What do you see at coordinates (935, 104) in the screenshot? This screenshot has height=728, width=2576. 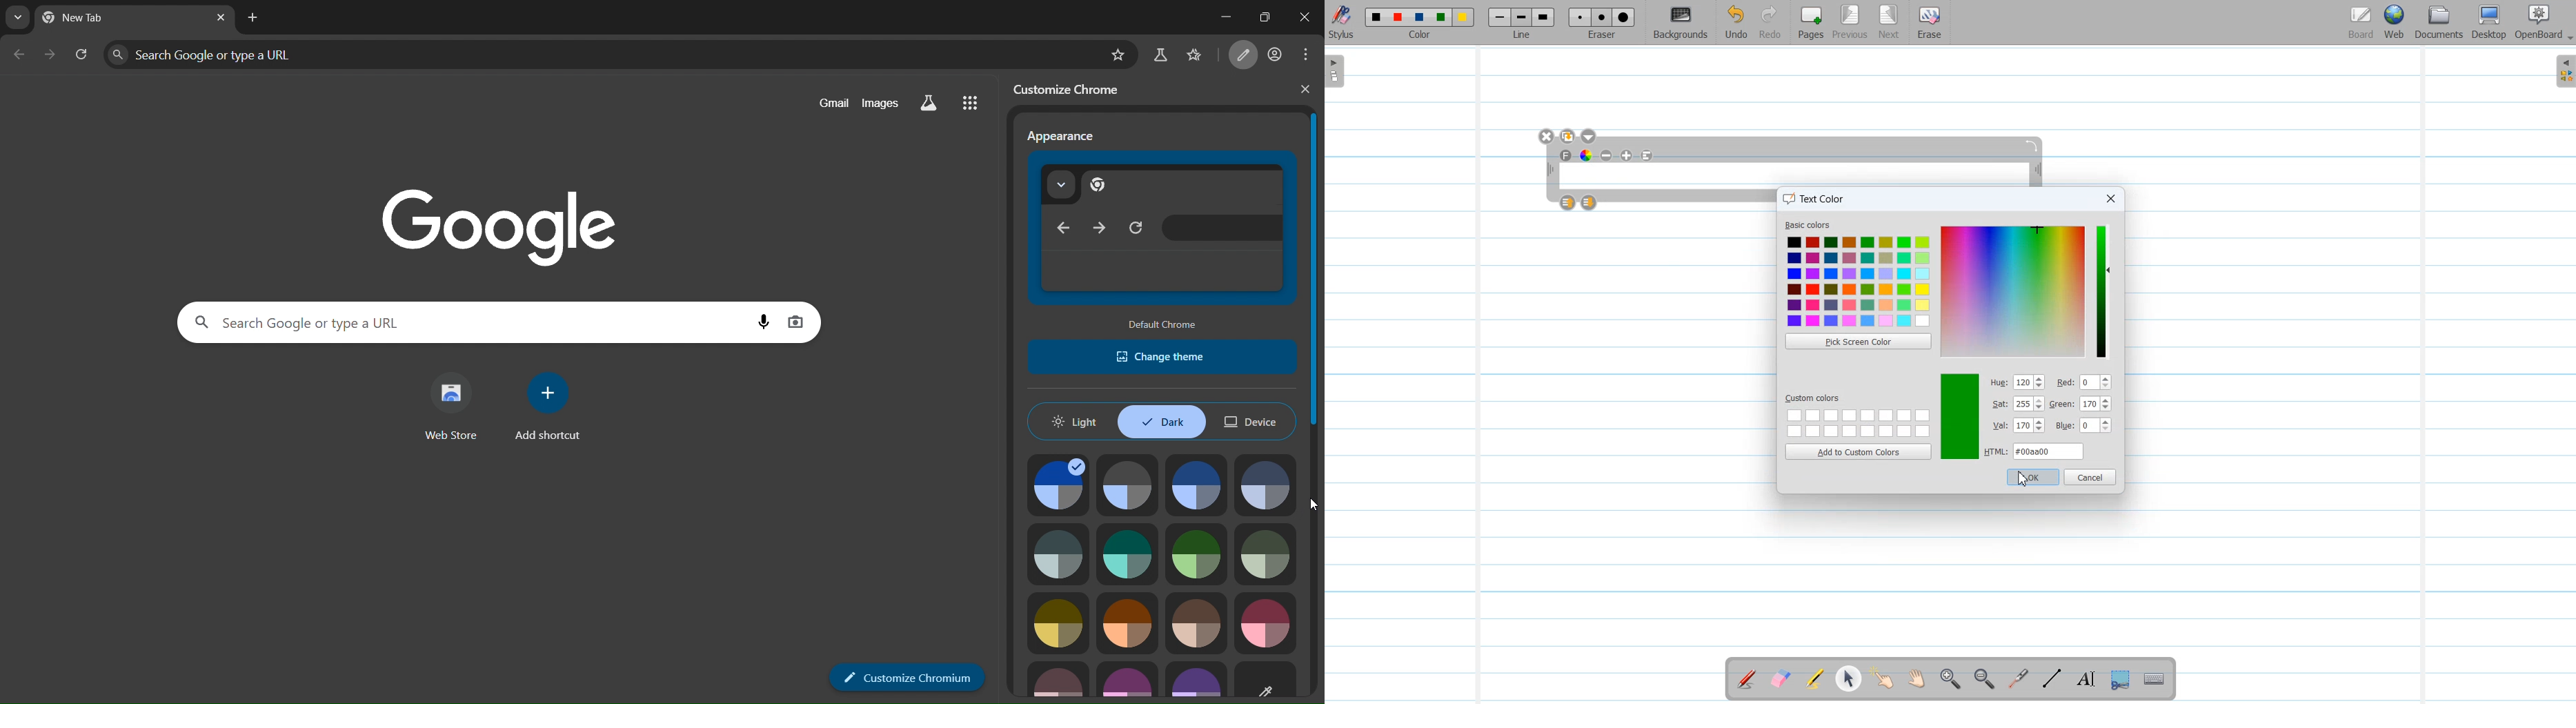 I see `search labs` at bounding box center [935, 104].